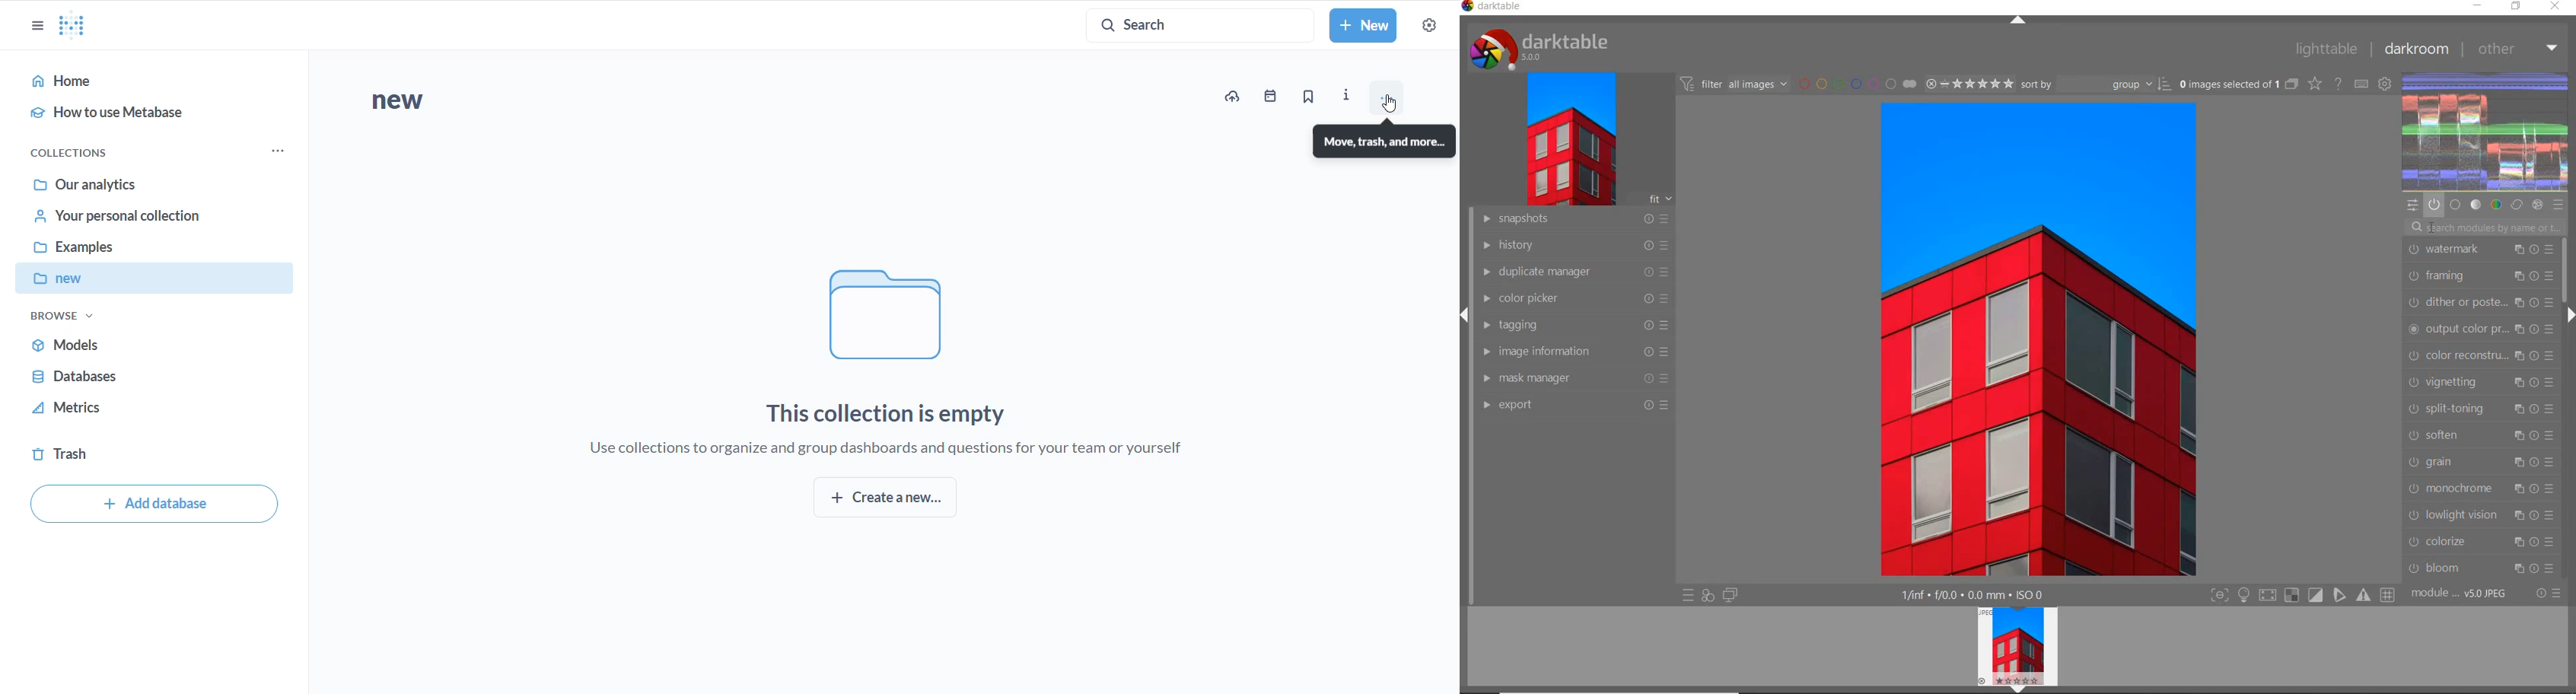 The image size is (2576, 700). I want to click on search modules, so click(2483, 226).